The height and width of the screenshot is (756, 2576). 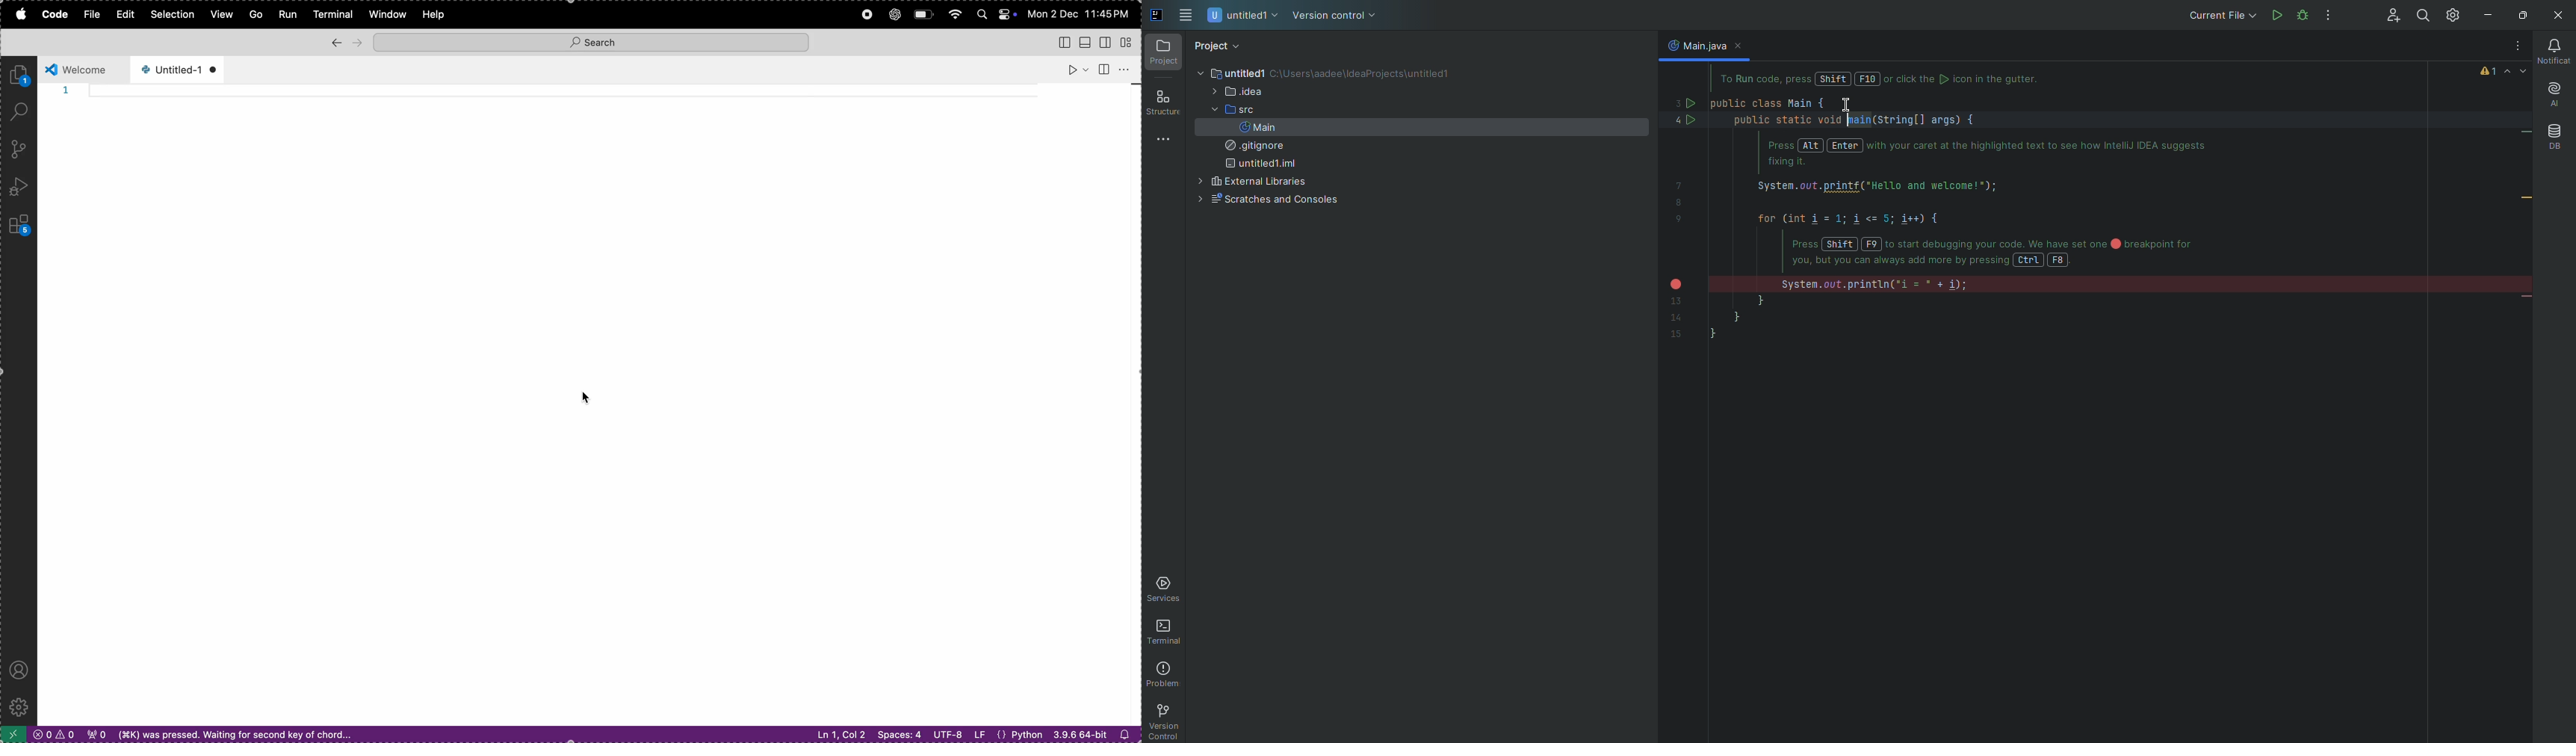 I want to click on terminal, so click(x=333, y=14).